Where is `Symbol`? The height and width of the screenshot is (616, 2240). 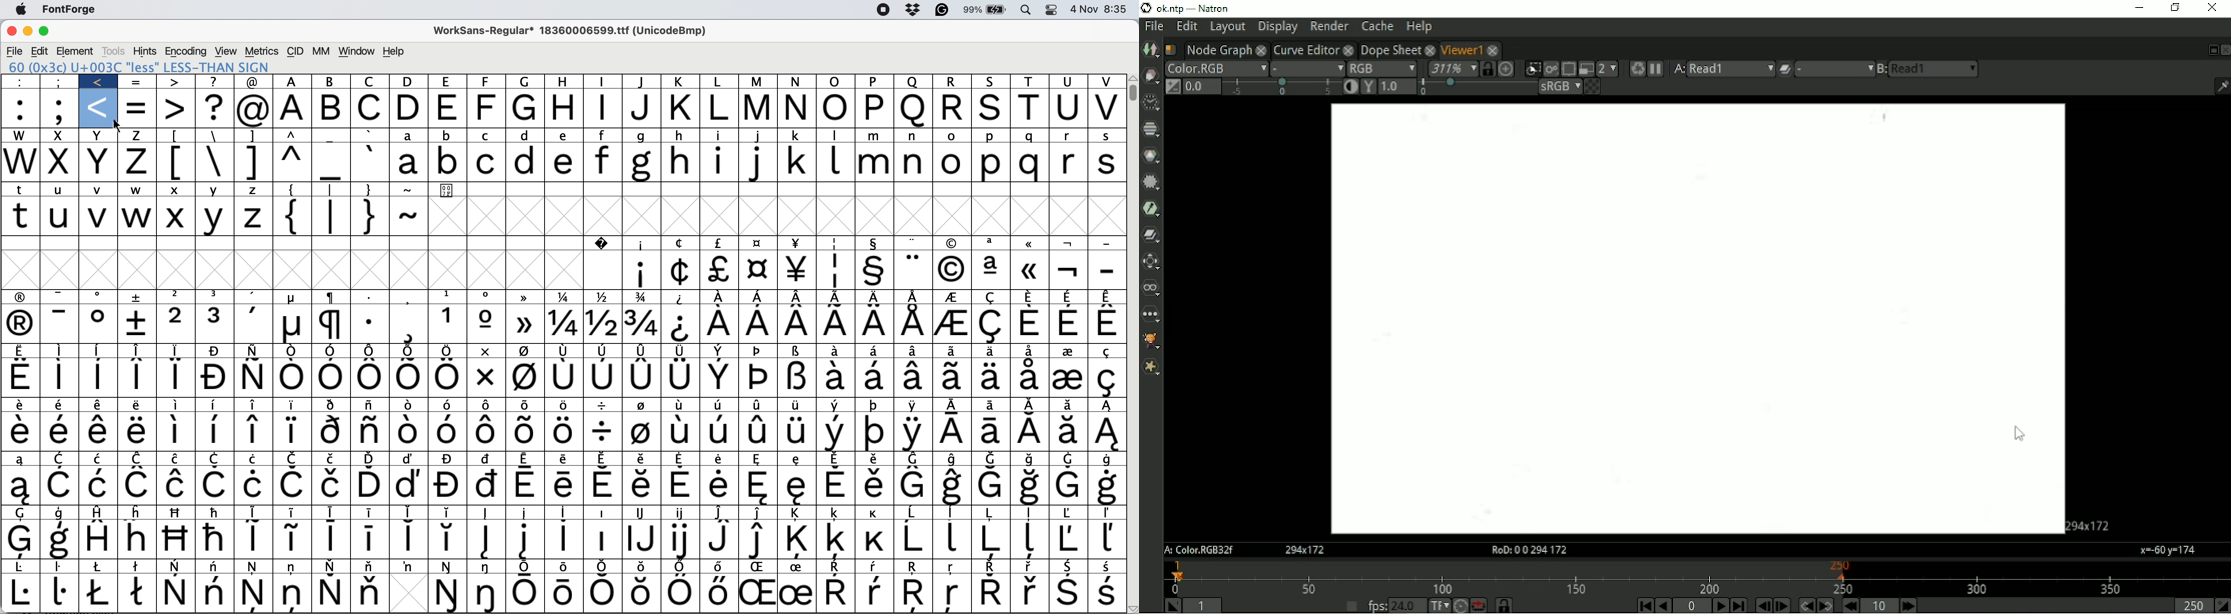 Symbol is located at coordinates (256, 296).